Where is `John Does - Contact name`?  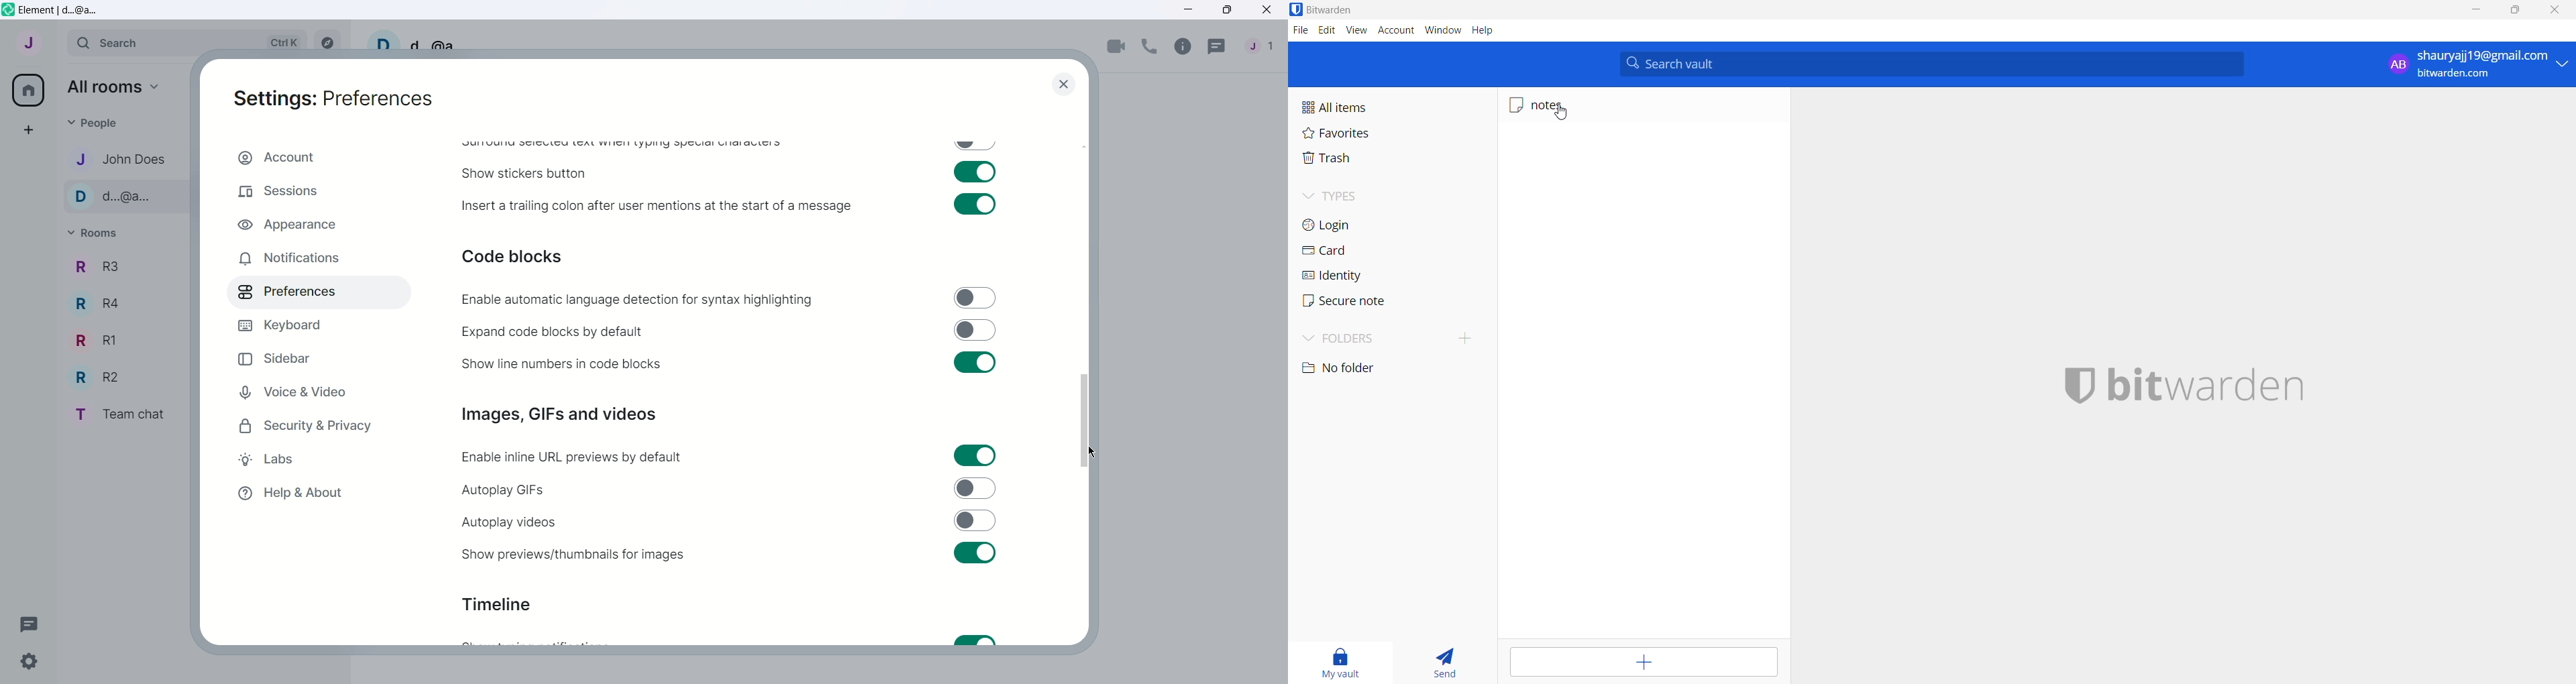
John Does - Contact name is located at coordinates (127, 160).